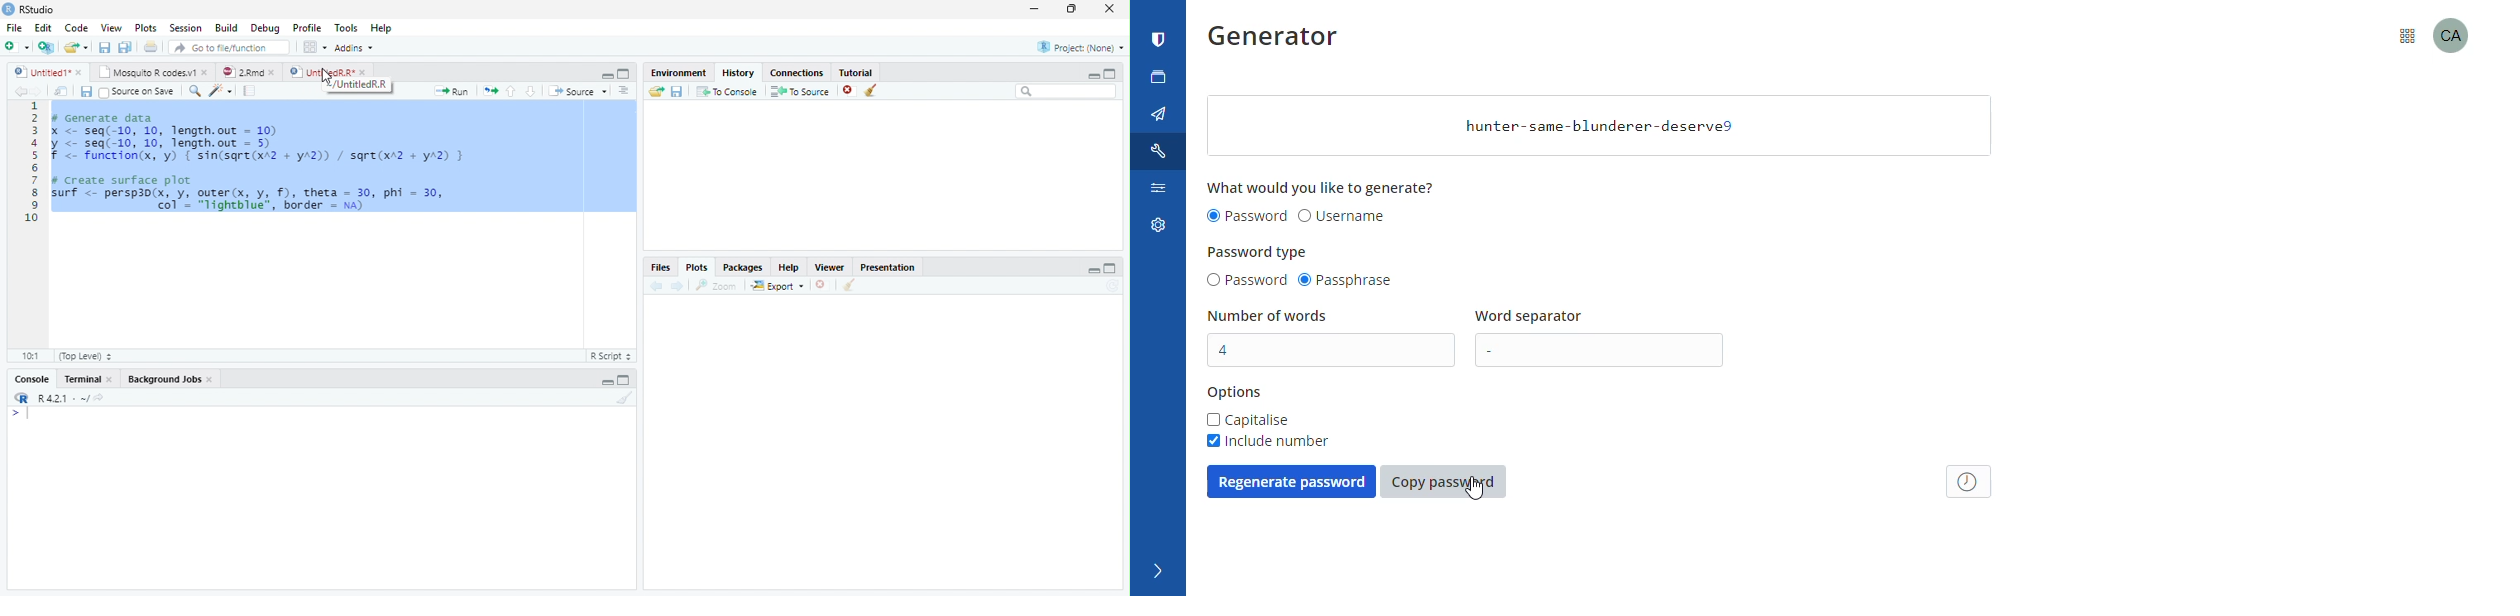 The image size is (2520, 616). I want to click on close, so click(1110, 8).